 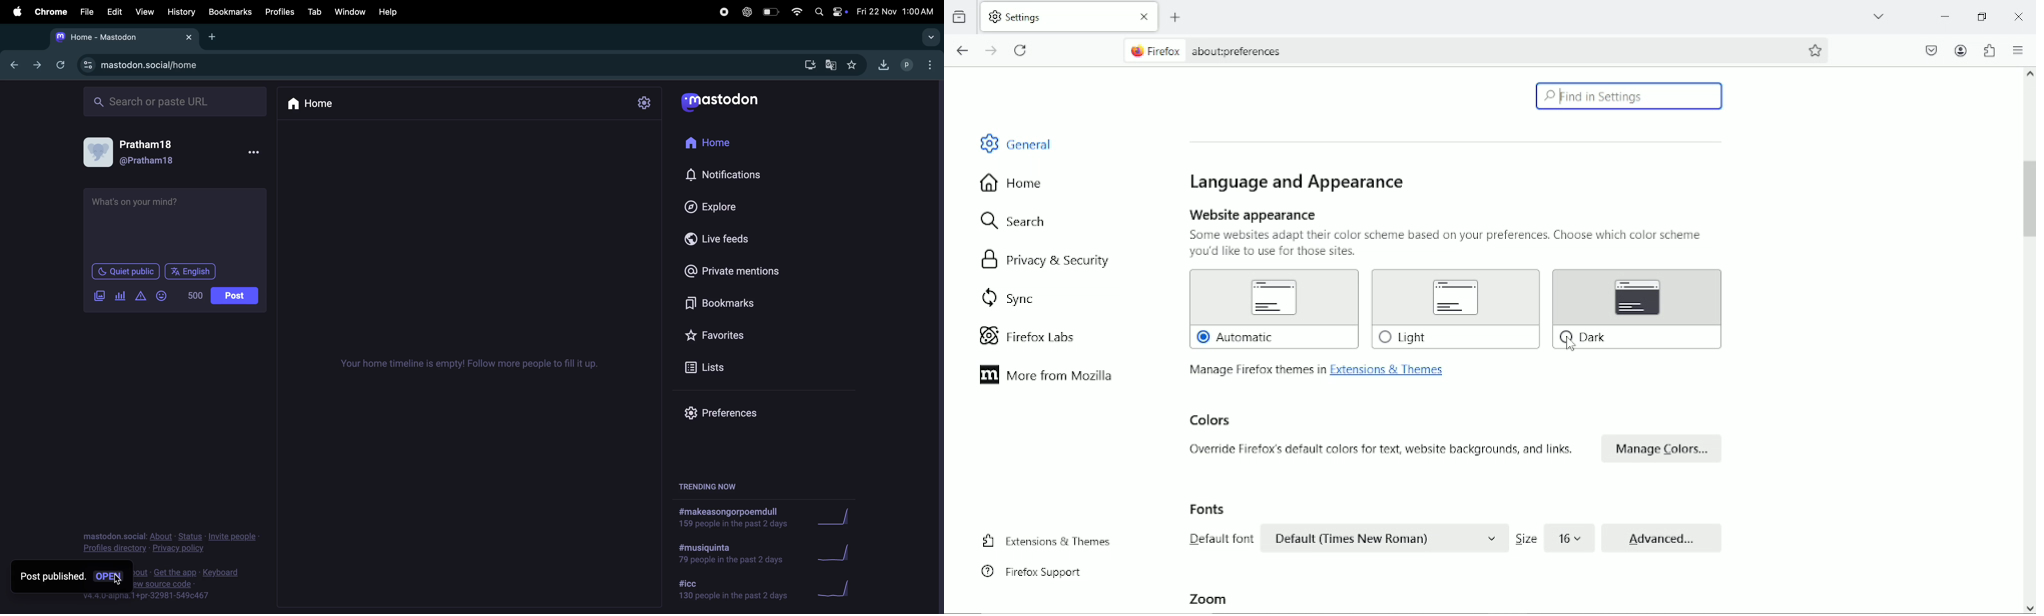 I want to click on add images, so click(x=96, y=297).